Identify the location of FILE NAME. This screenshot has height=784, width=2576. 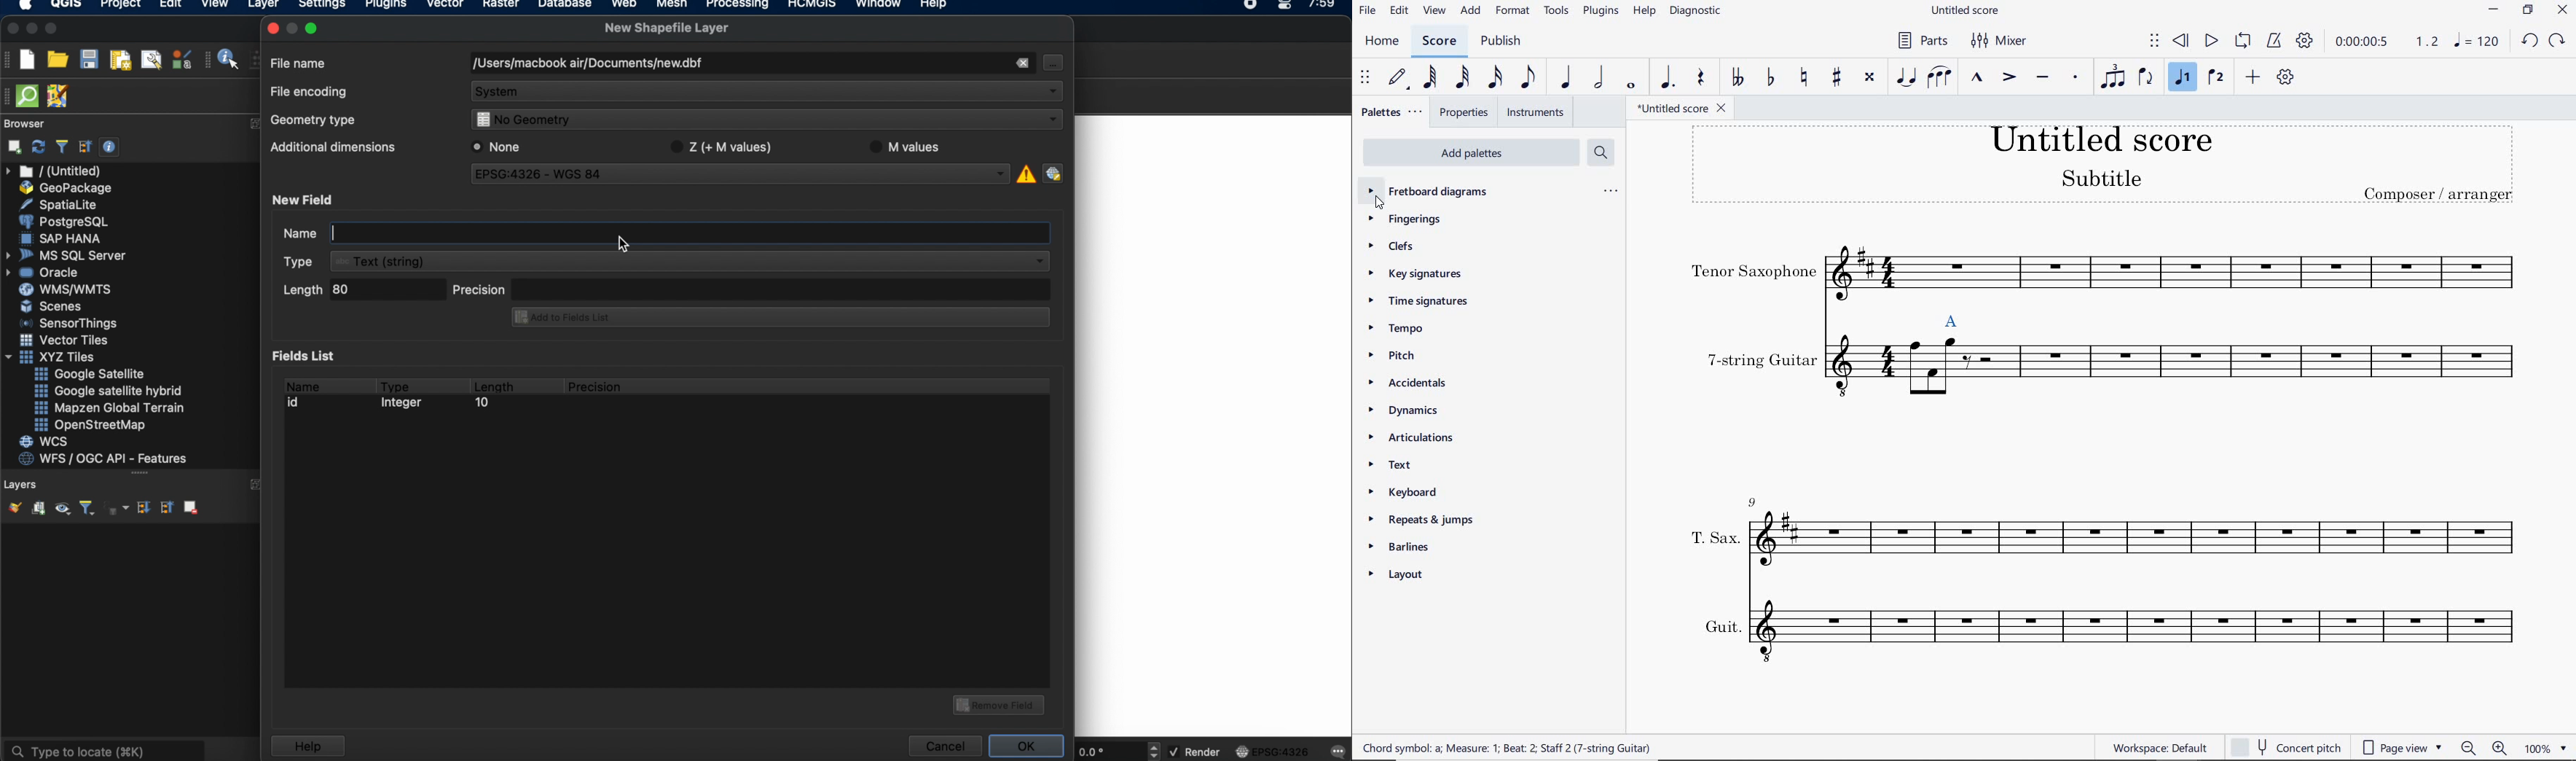
(1680, 109).